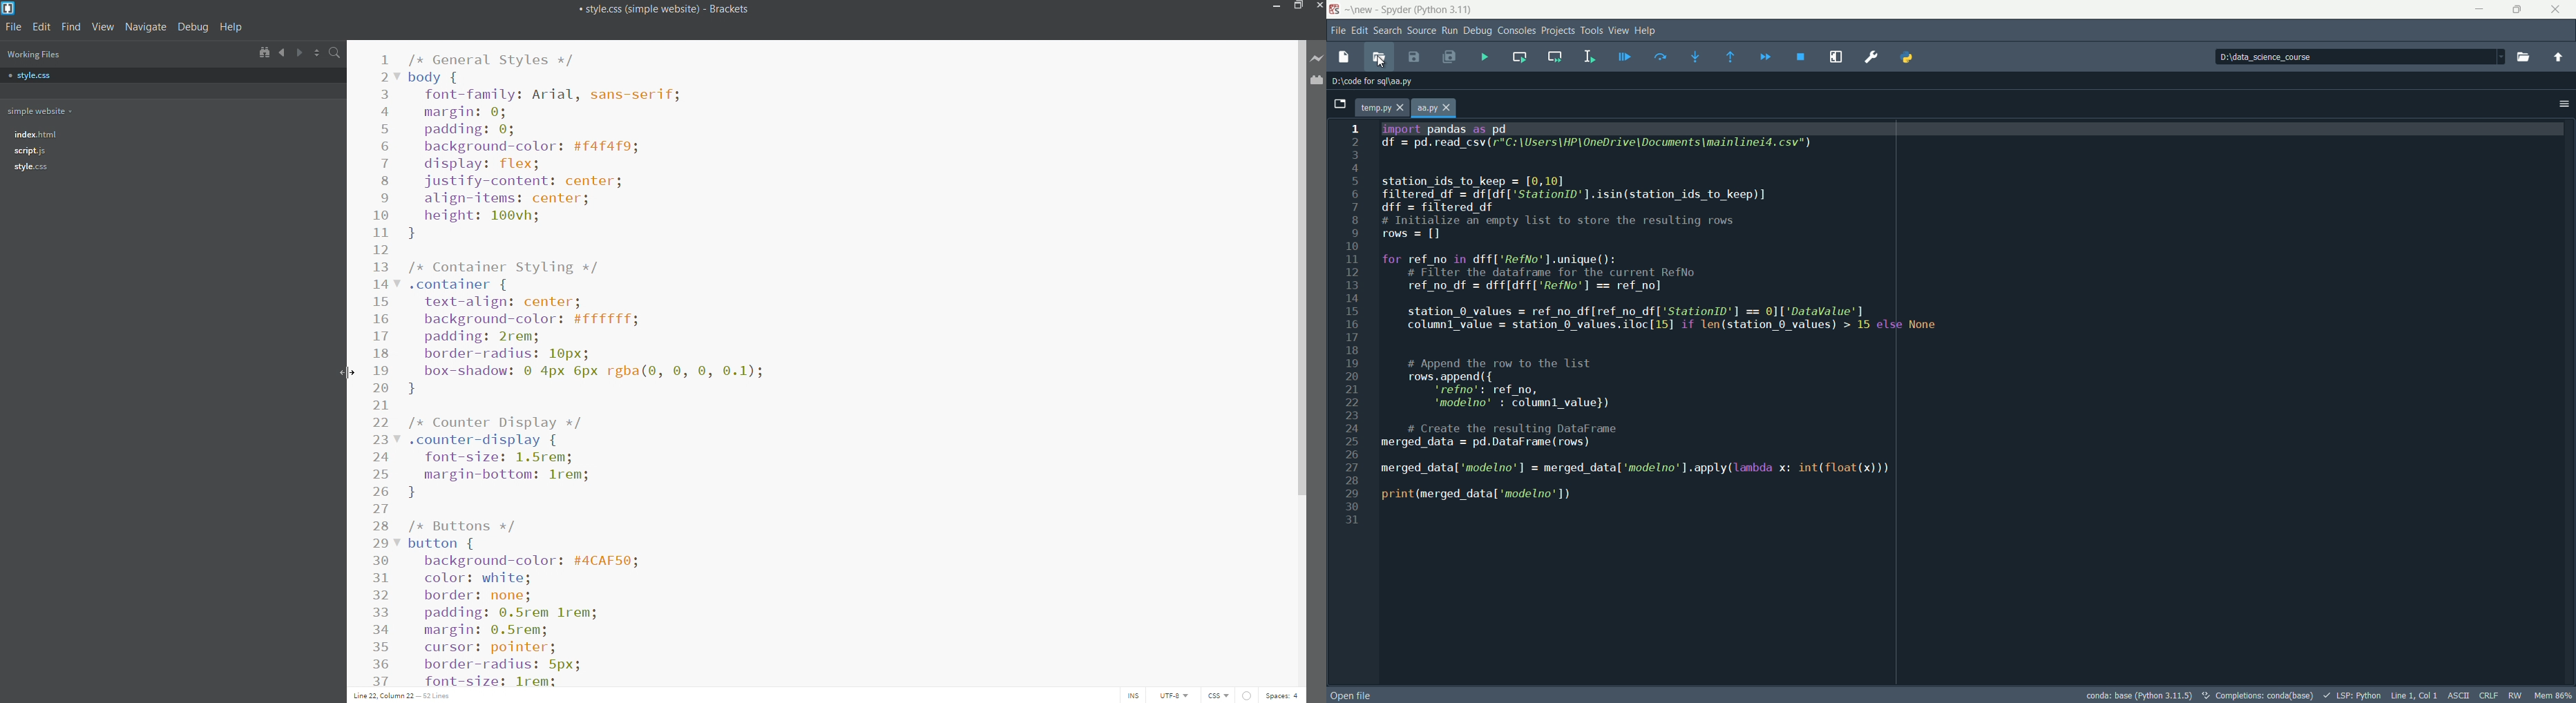 This screenshot has width=2576, height=728. Describe the element at coordinates (1344, 57) in the screenshot. I see `New file` at that location.